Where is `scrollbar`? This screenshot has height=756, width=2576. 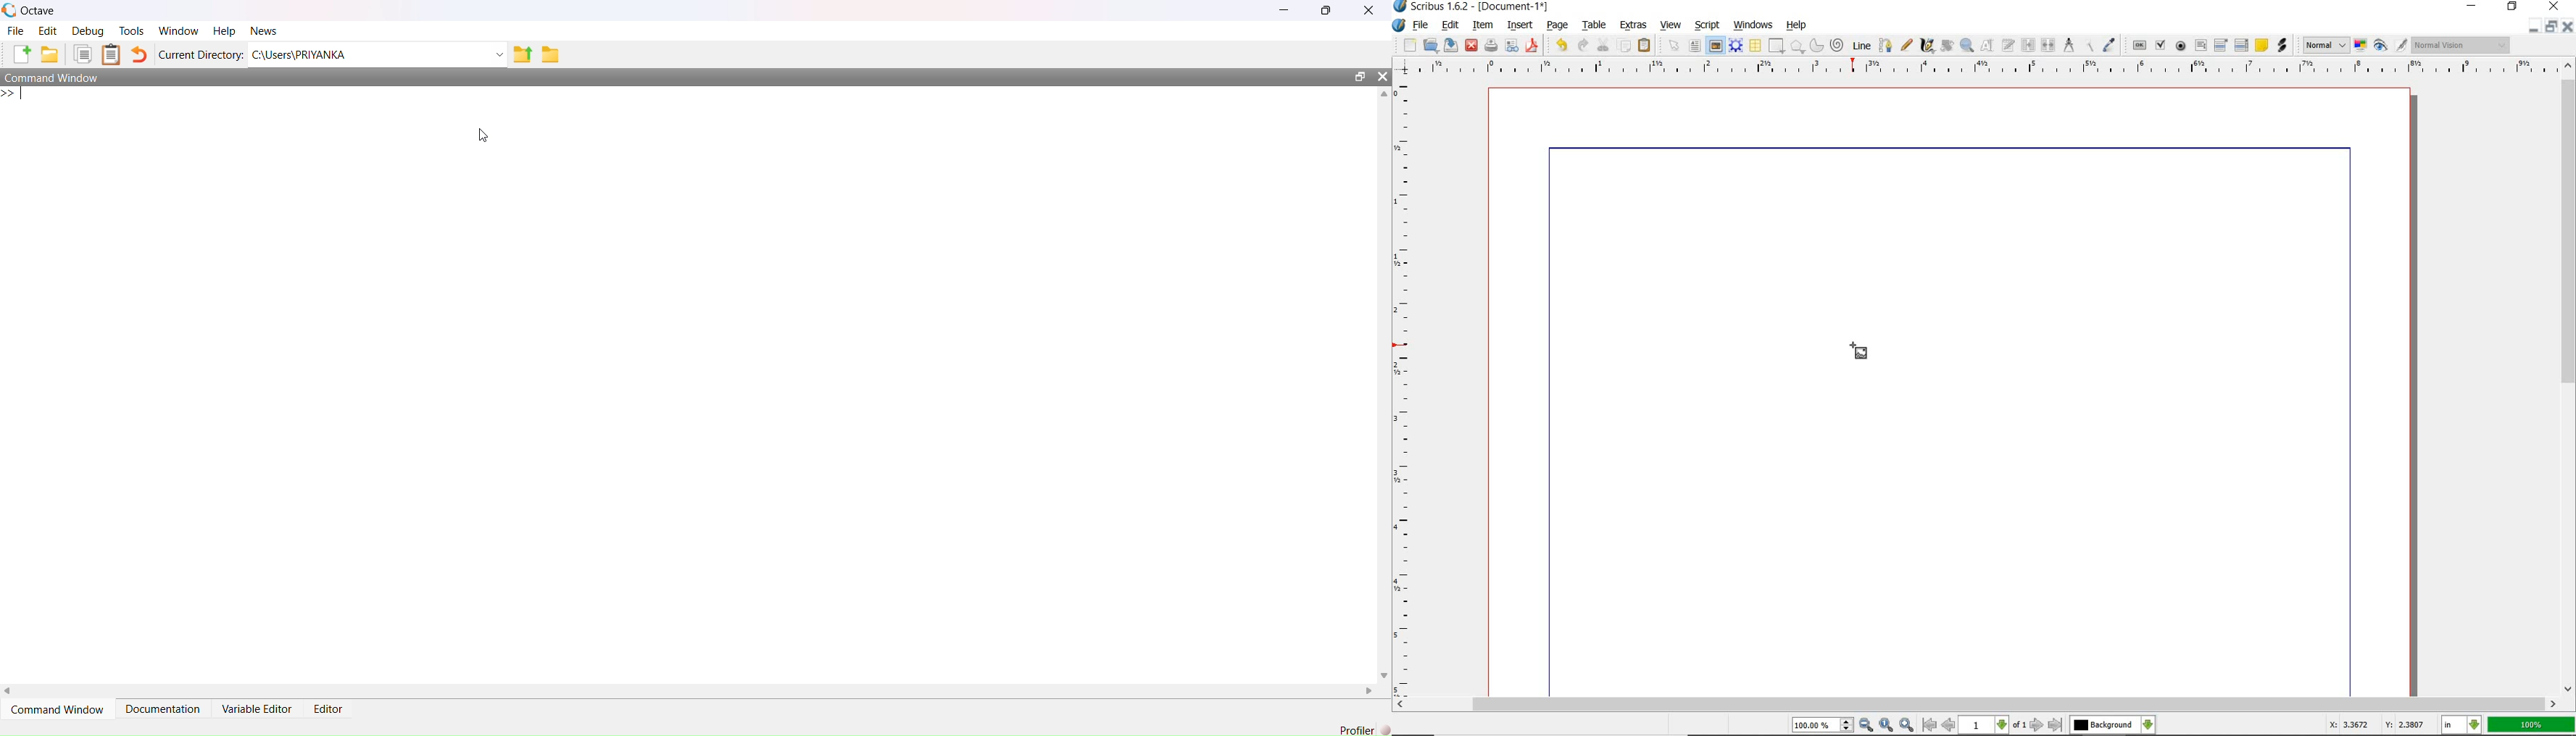 scrollbar is located at coordinates (1978, 704).